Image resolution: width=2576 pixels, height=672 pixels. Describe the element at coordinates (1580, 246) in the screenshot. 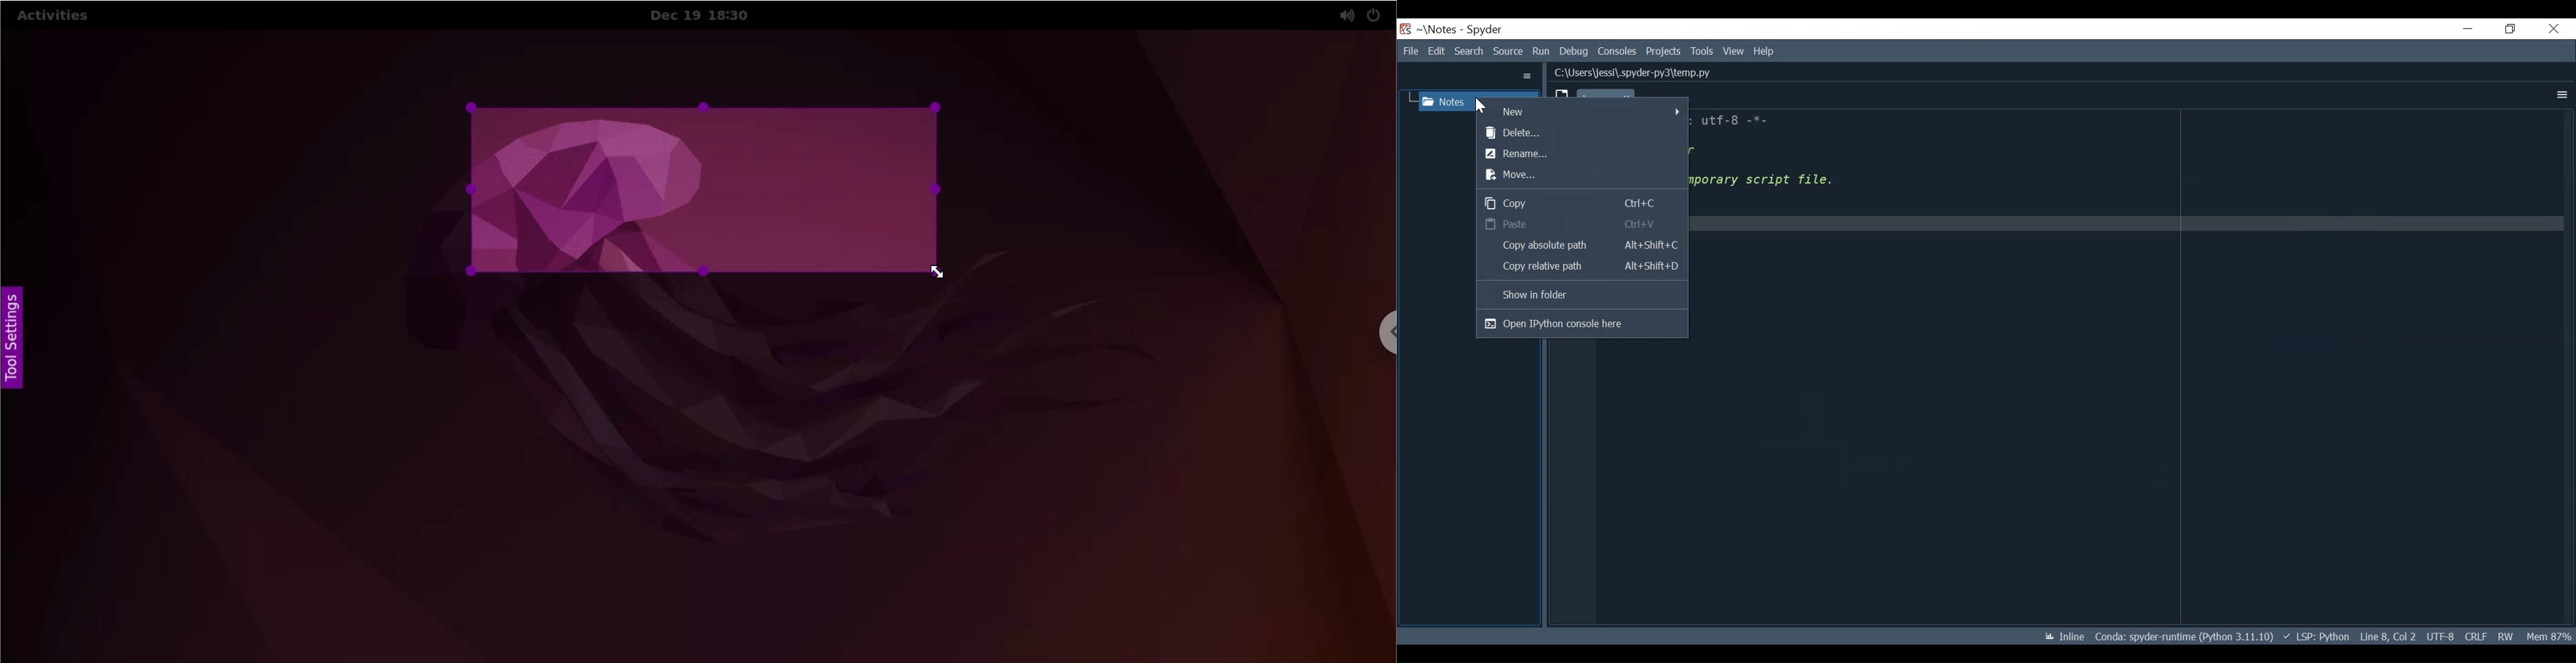

I see `Copy absolute path` at that location.